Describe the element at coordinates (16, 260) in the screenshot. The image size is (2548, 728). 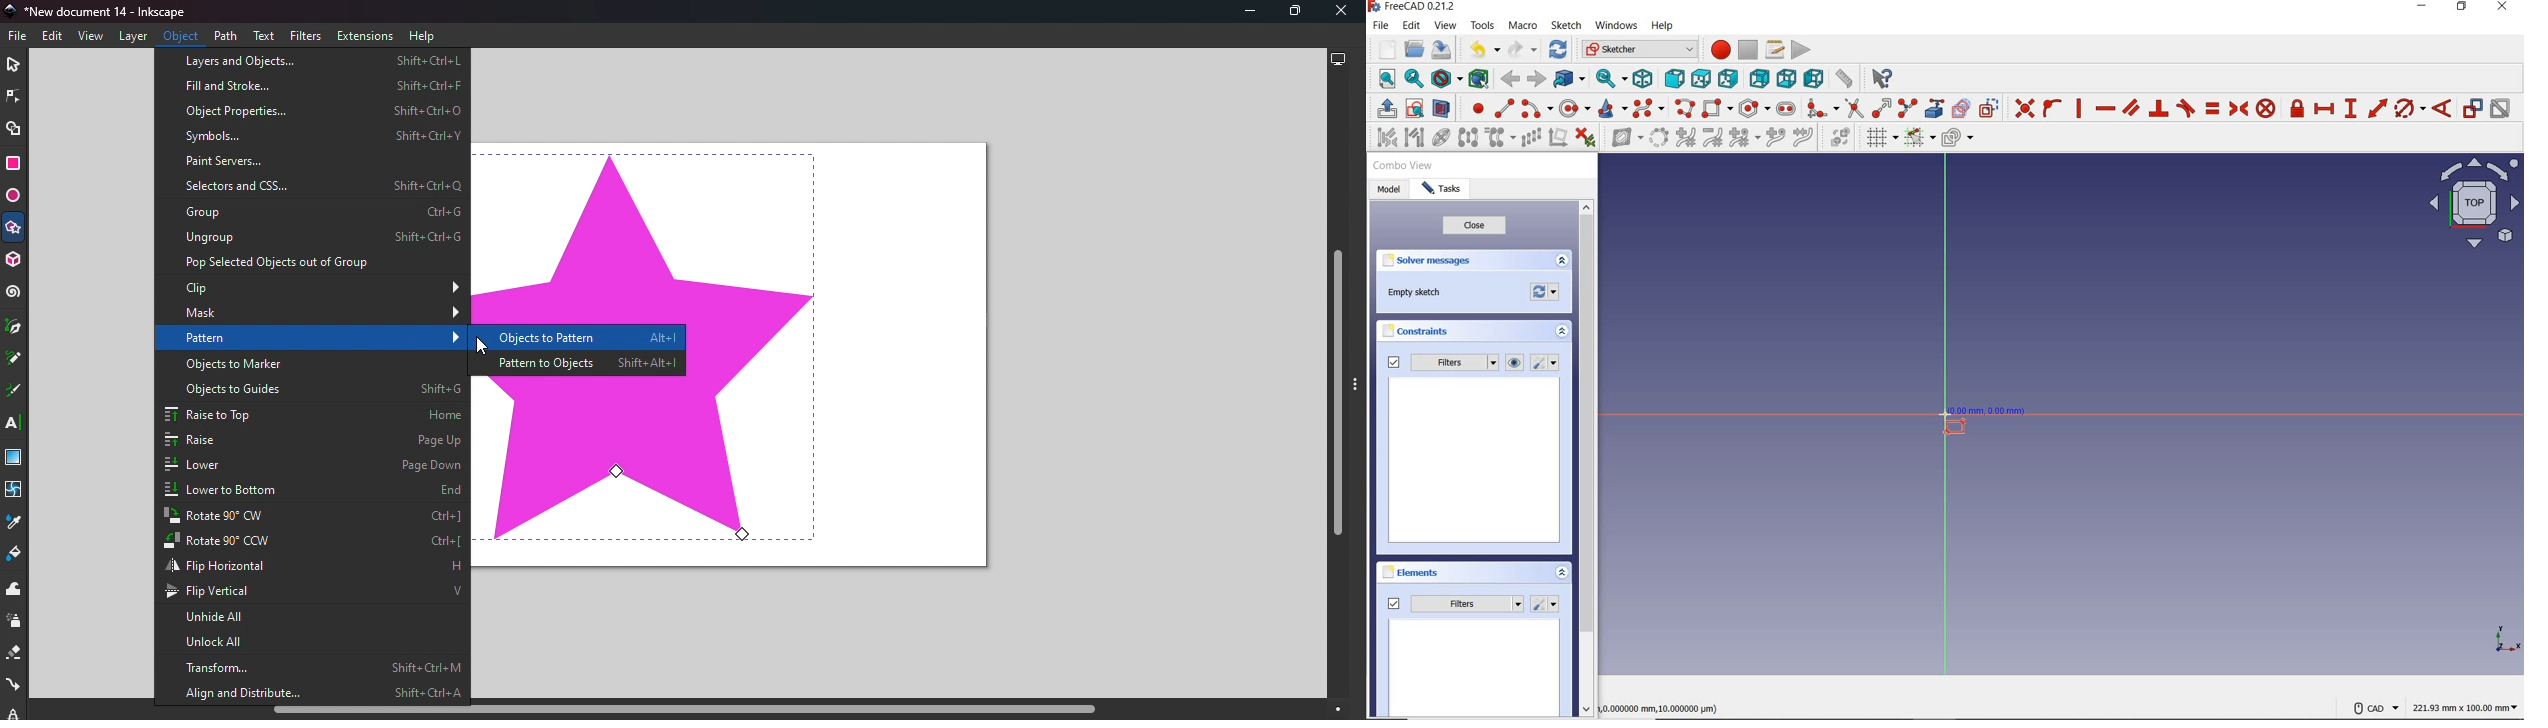
I see `3D box tool` at that location.